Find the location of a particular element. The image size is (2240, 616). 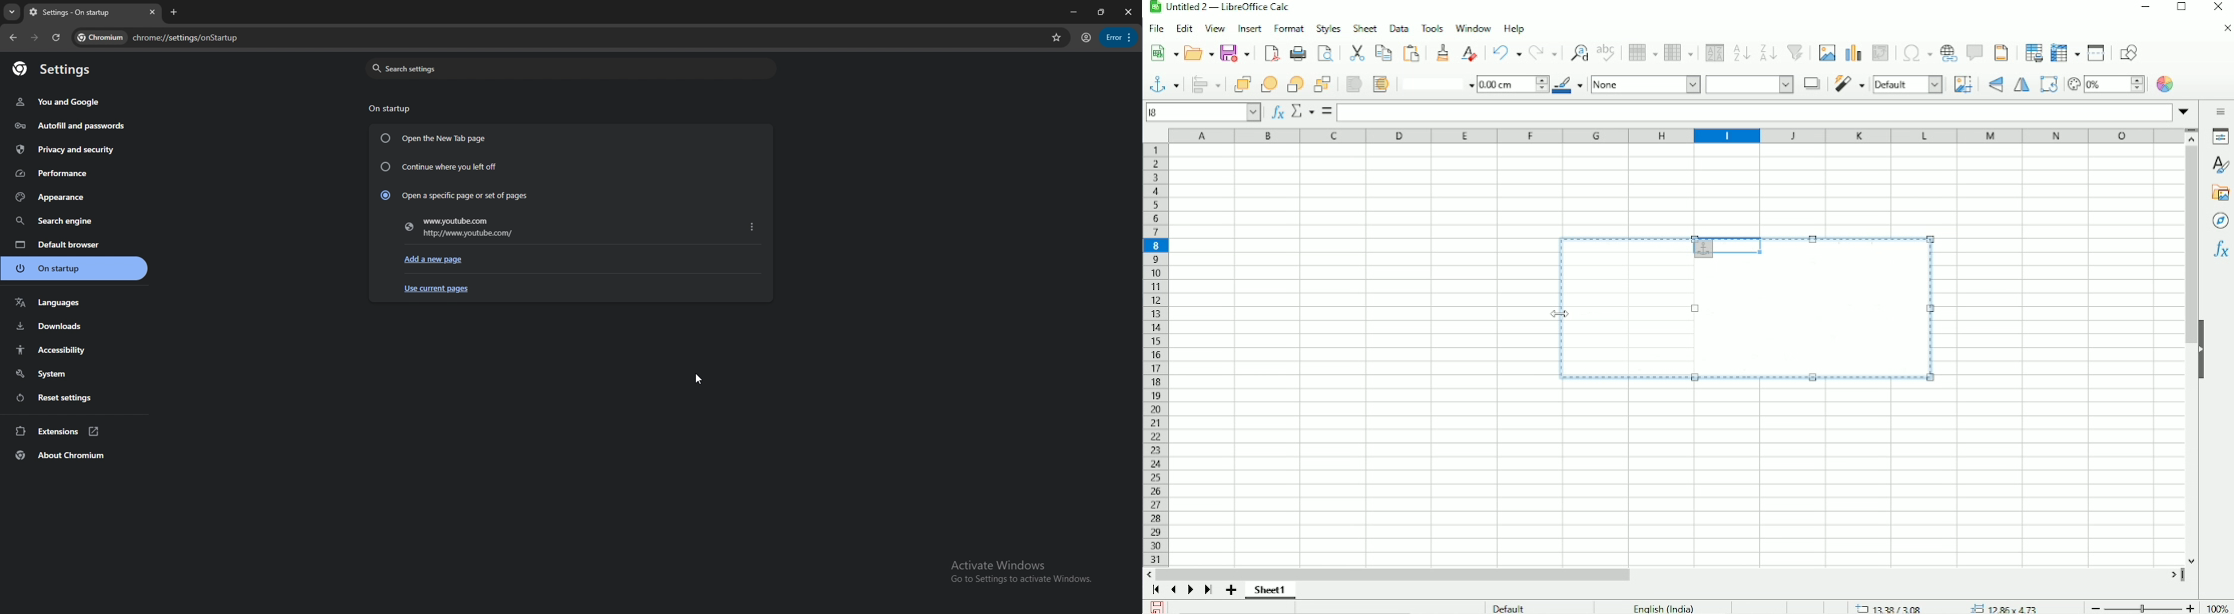

Sheet is located at coordinates (1366, 28).